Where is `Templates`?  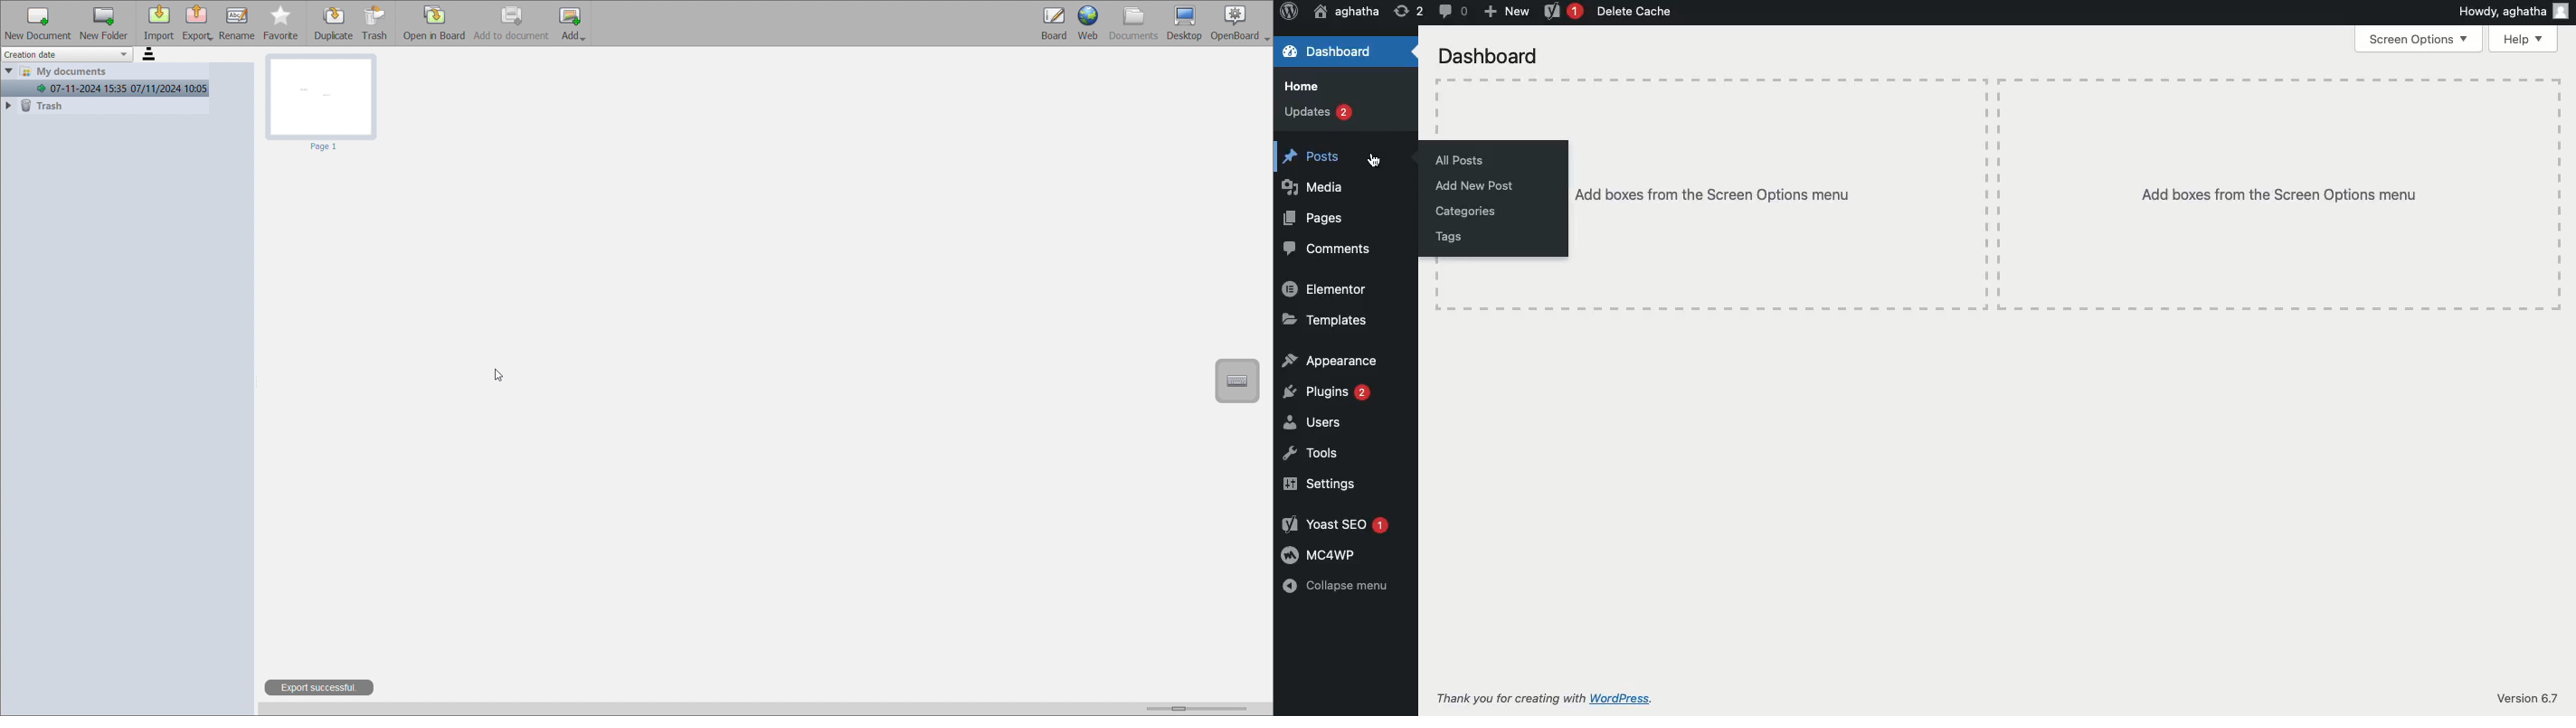
Templates is located at coordinates (1329, 319).